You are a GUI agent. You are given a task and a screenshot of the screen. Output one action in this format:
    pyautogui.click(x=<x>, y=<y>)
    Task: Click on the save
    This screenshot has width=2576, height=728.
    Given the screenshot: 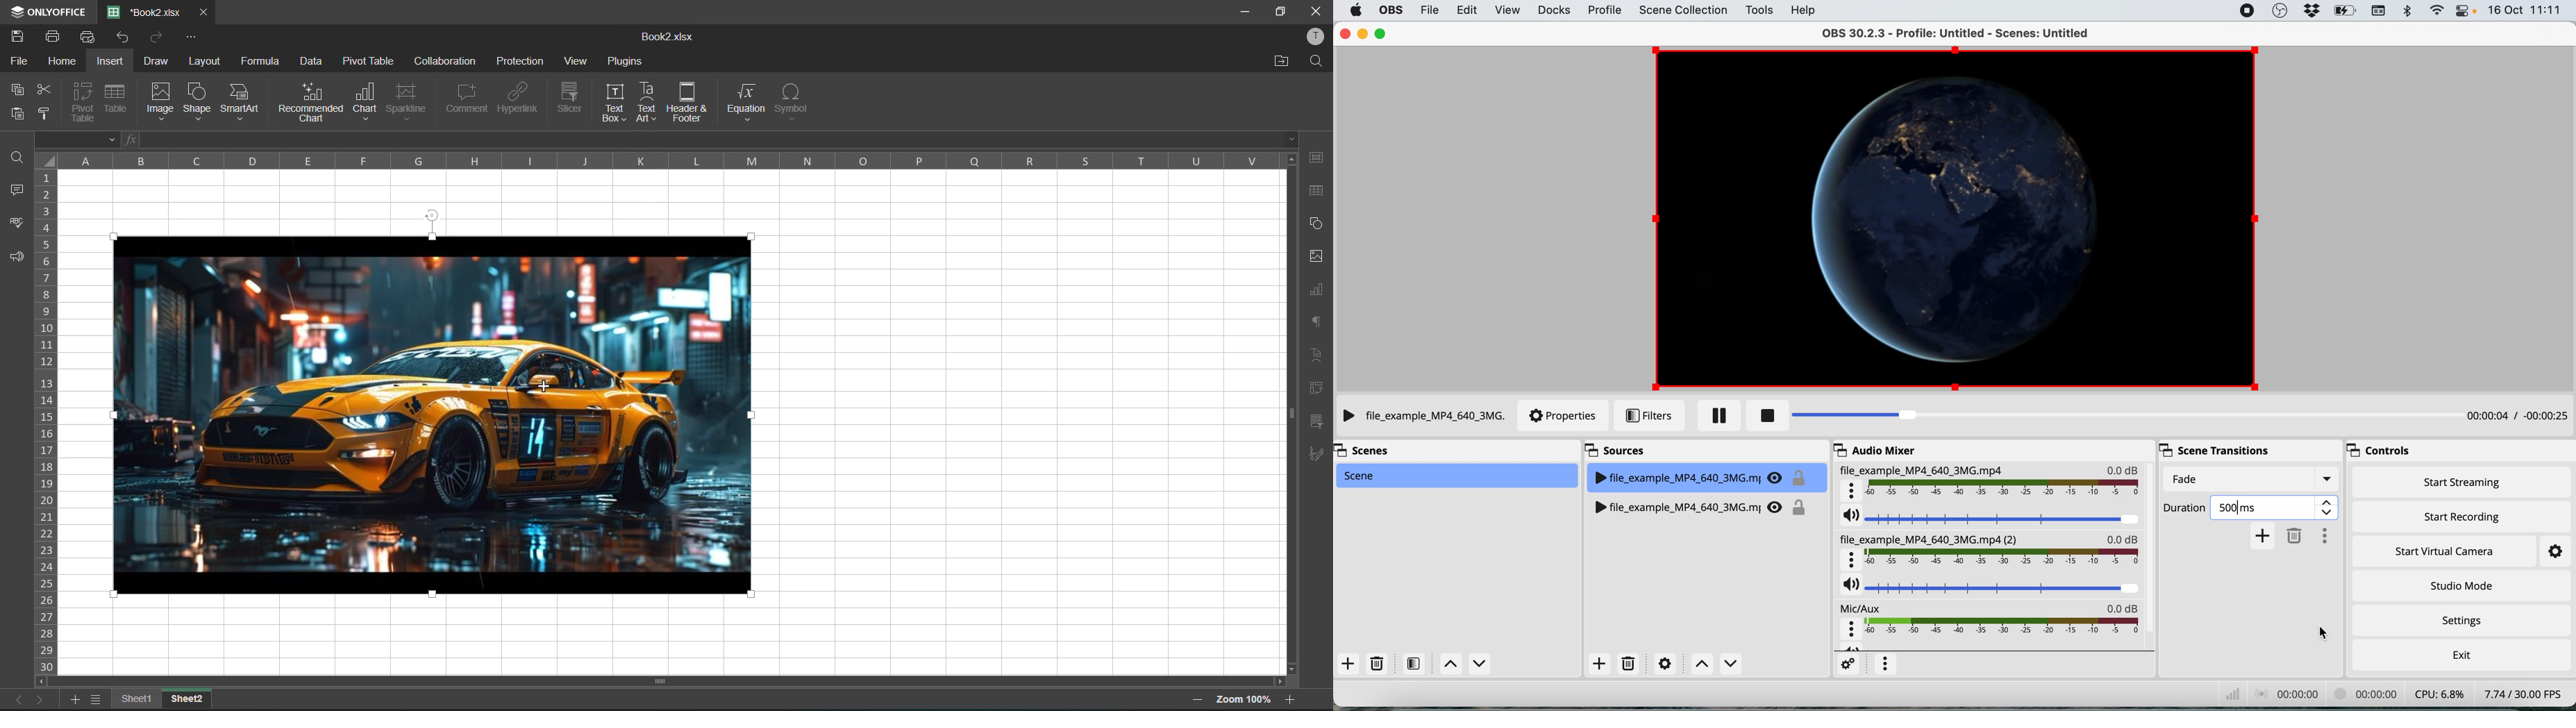 What is the action you would take?
    pyautogui.click(x=22, y=35)
    